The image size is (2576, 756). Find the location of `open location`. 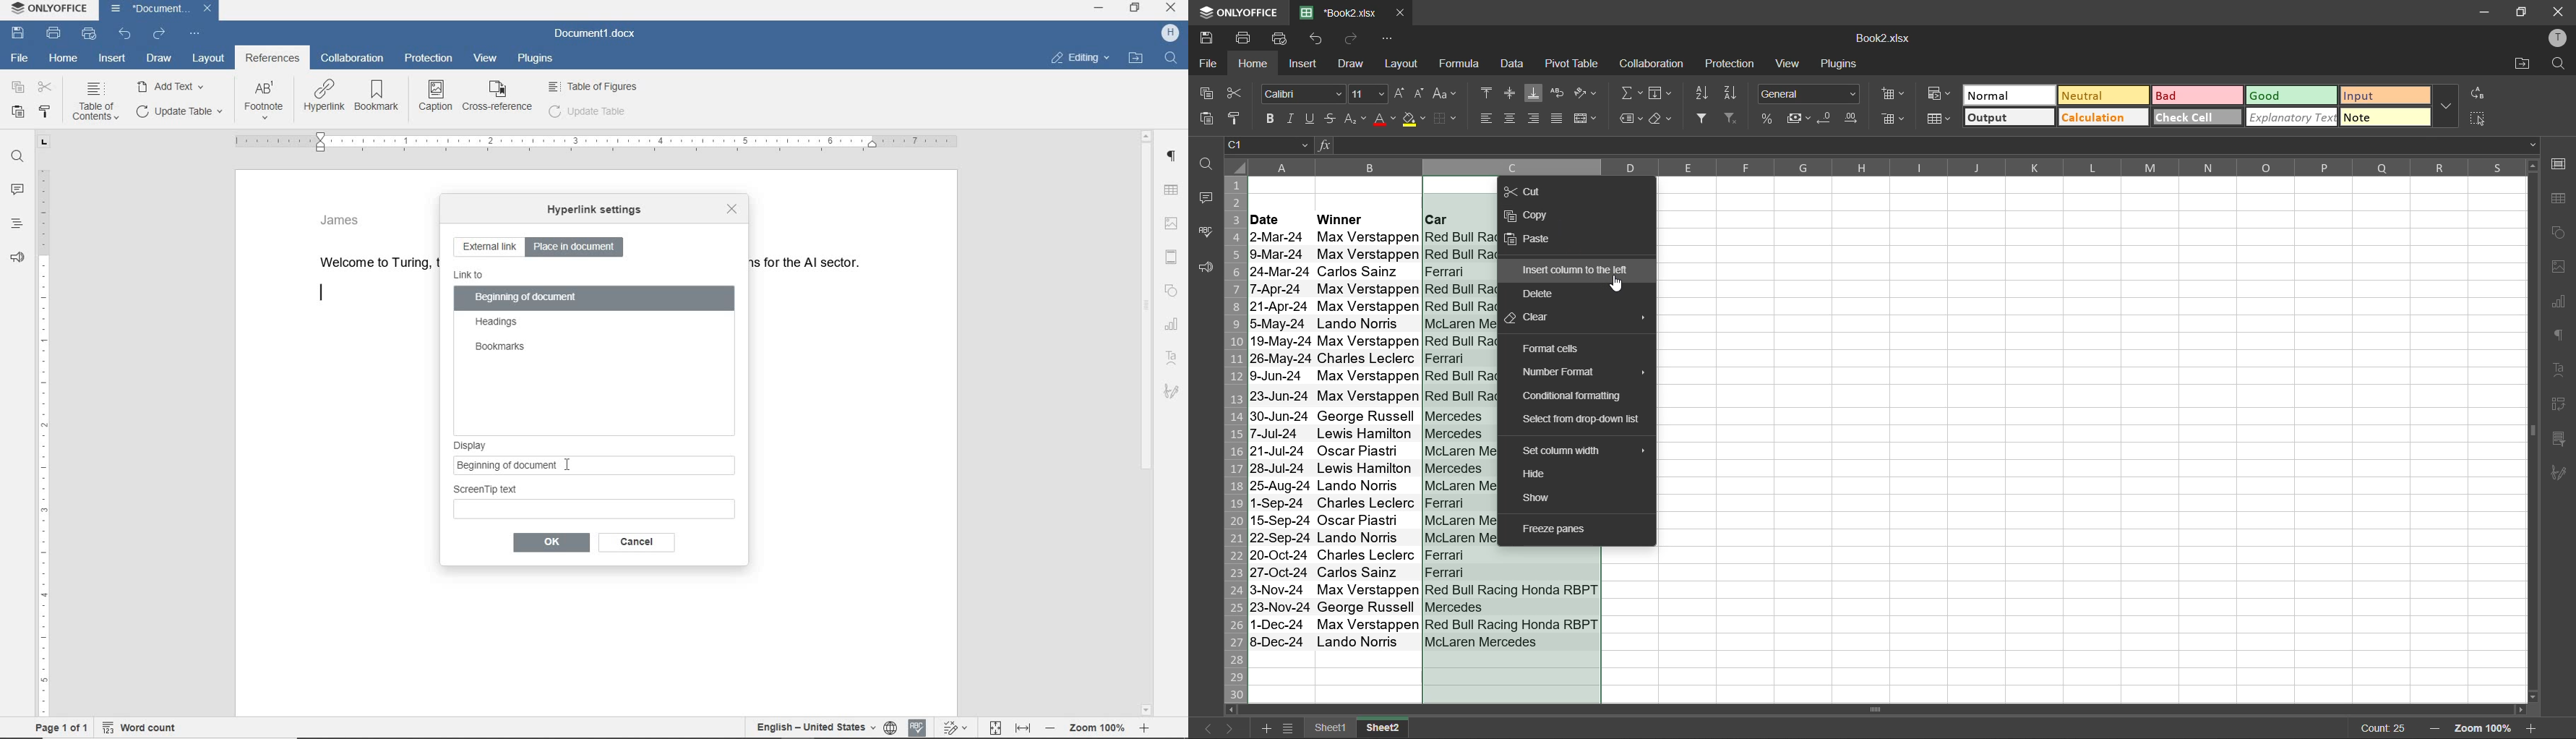

open location is located at coordinates (2517, 66).